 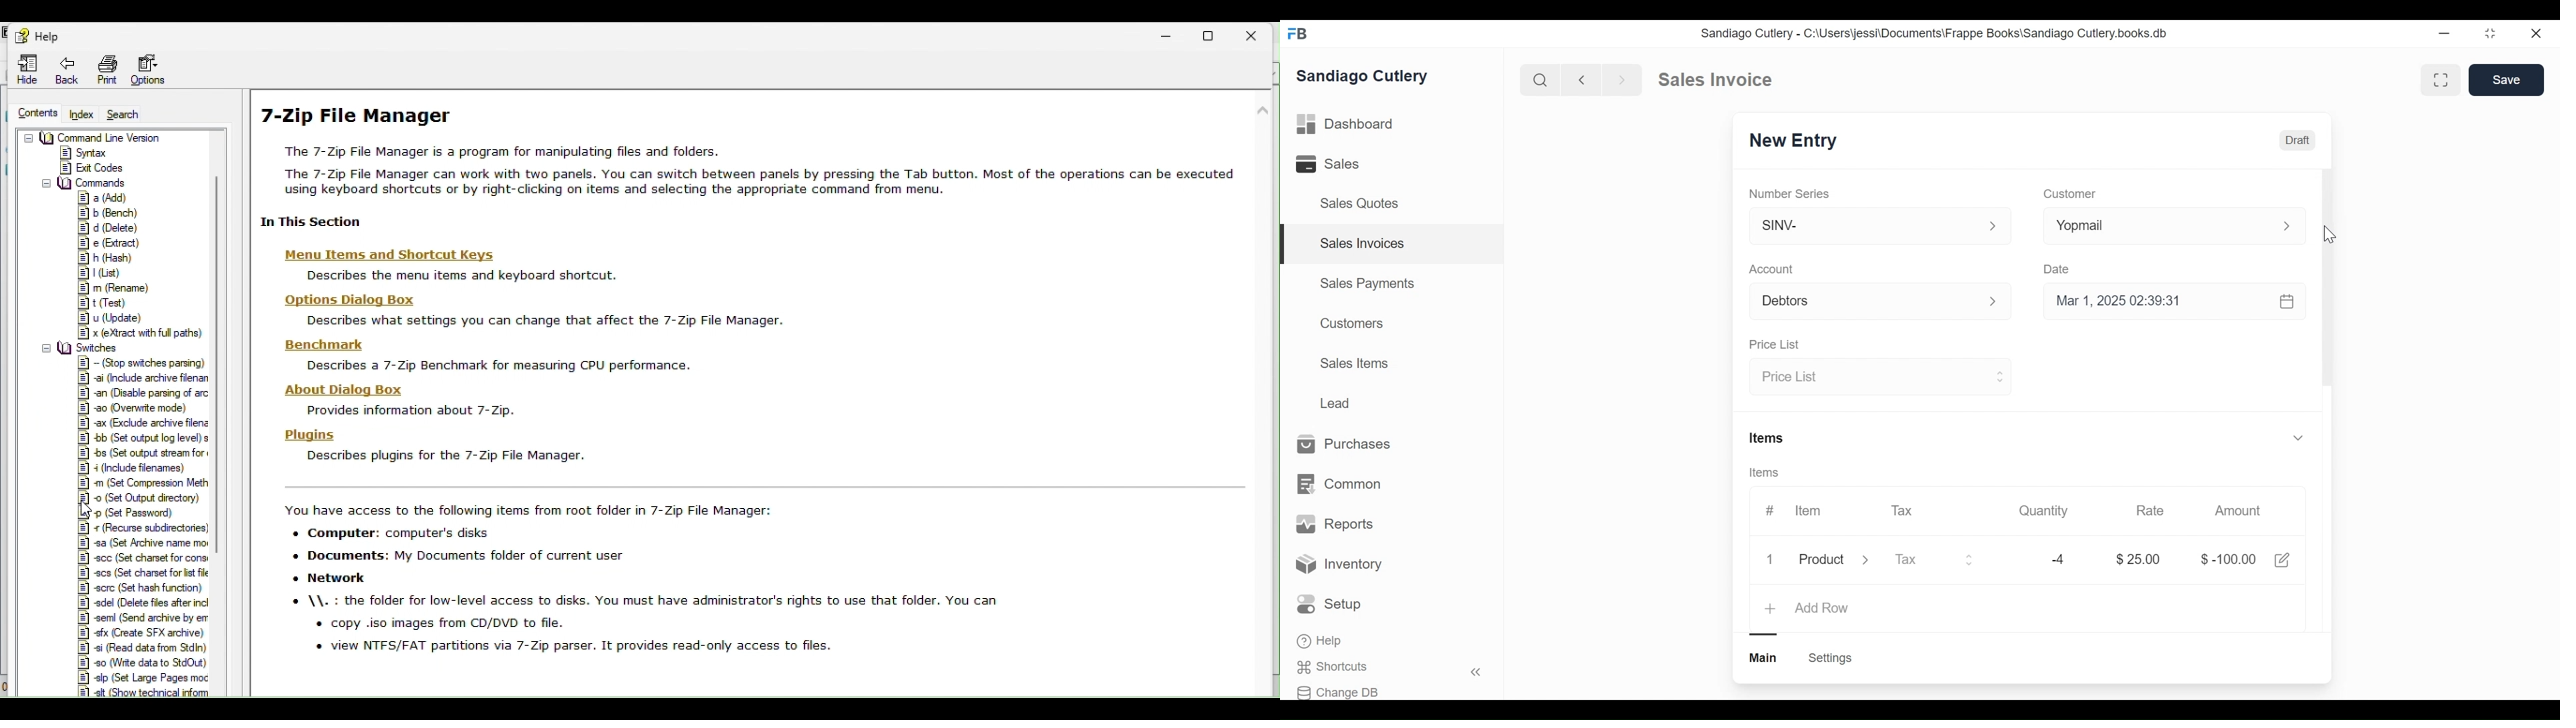 I want to click on Price list, so click(x=1775, y=343).